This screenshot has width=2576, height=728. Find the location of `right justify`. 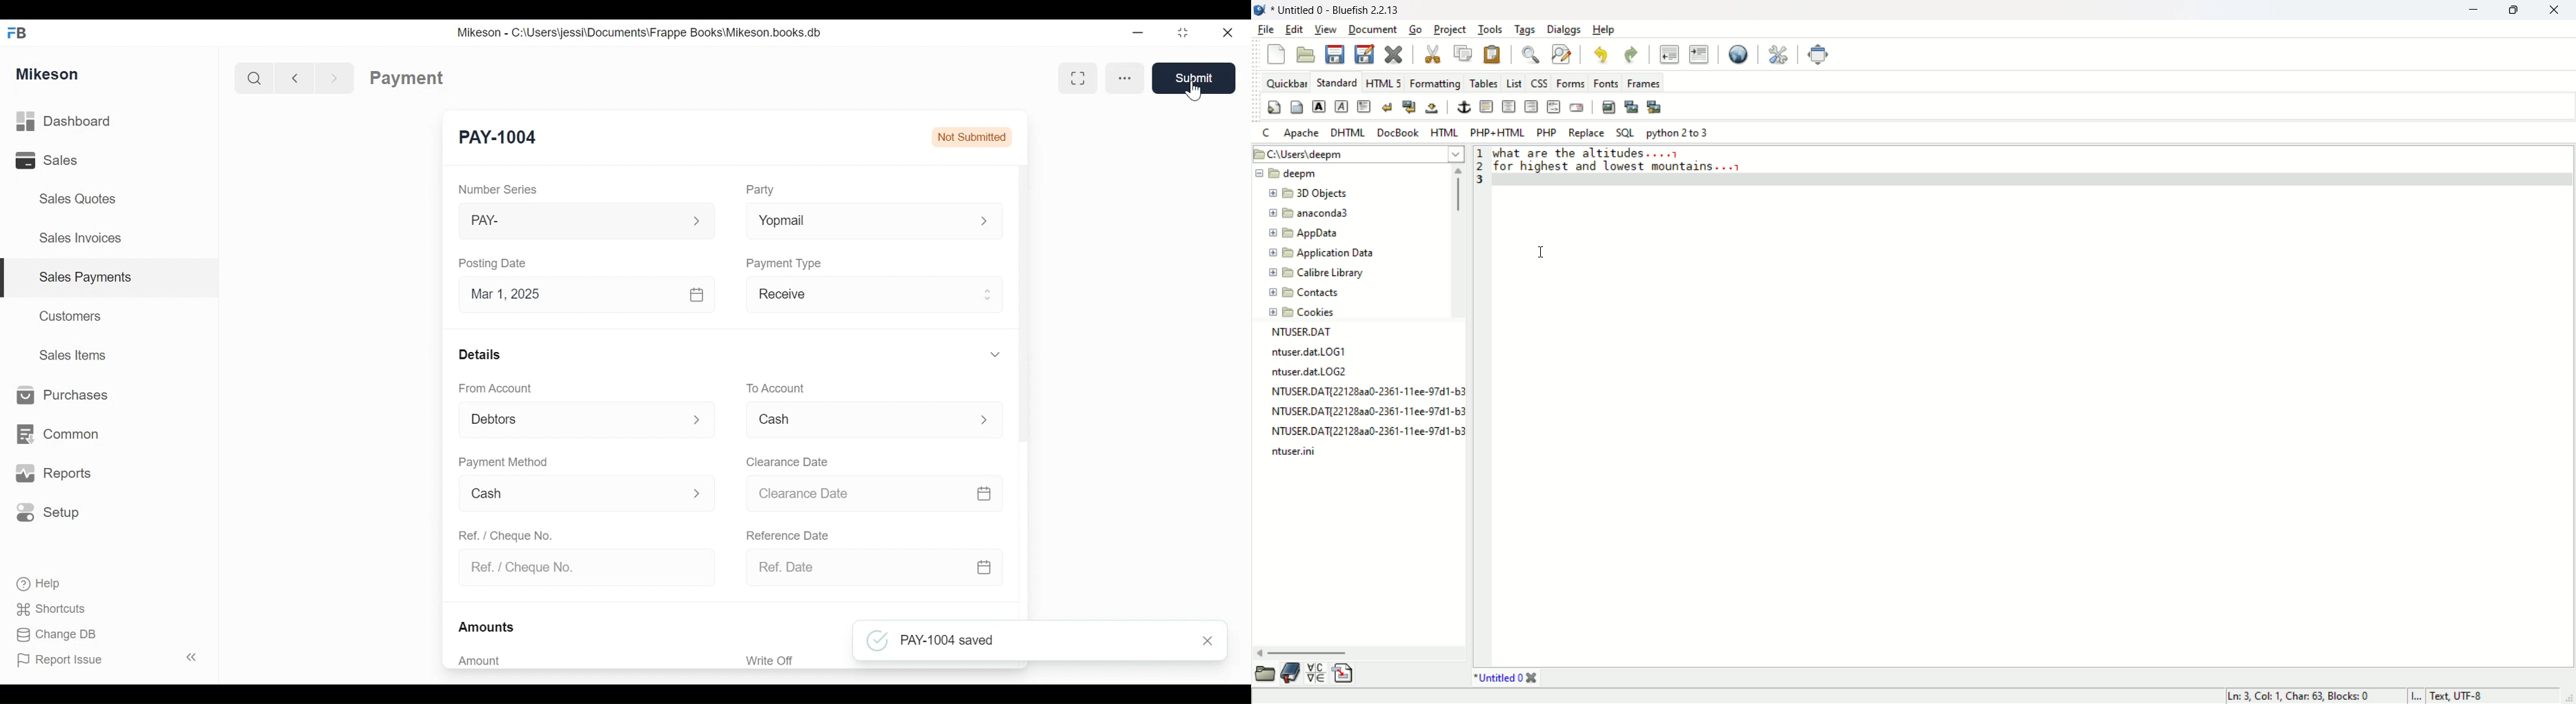

right justify is located at coordinates (1531, 107).